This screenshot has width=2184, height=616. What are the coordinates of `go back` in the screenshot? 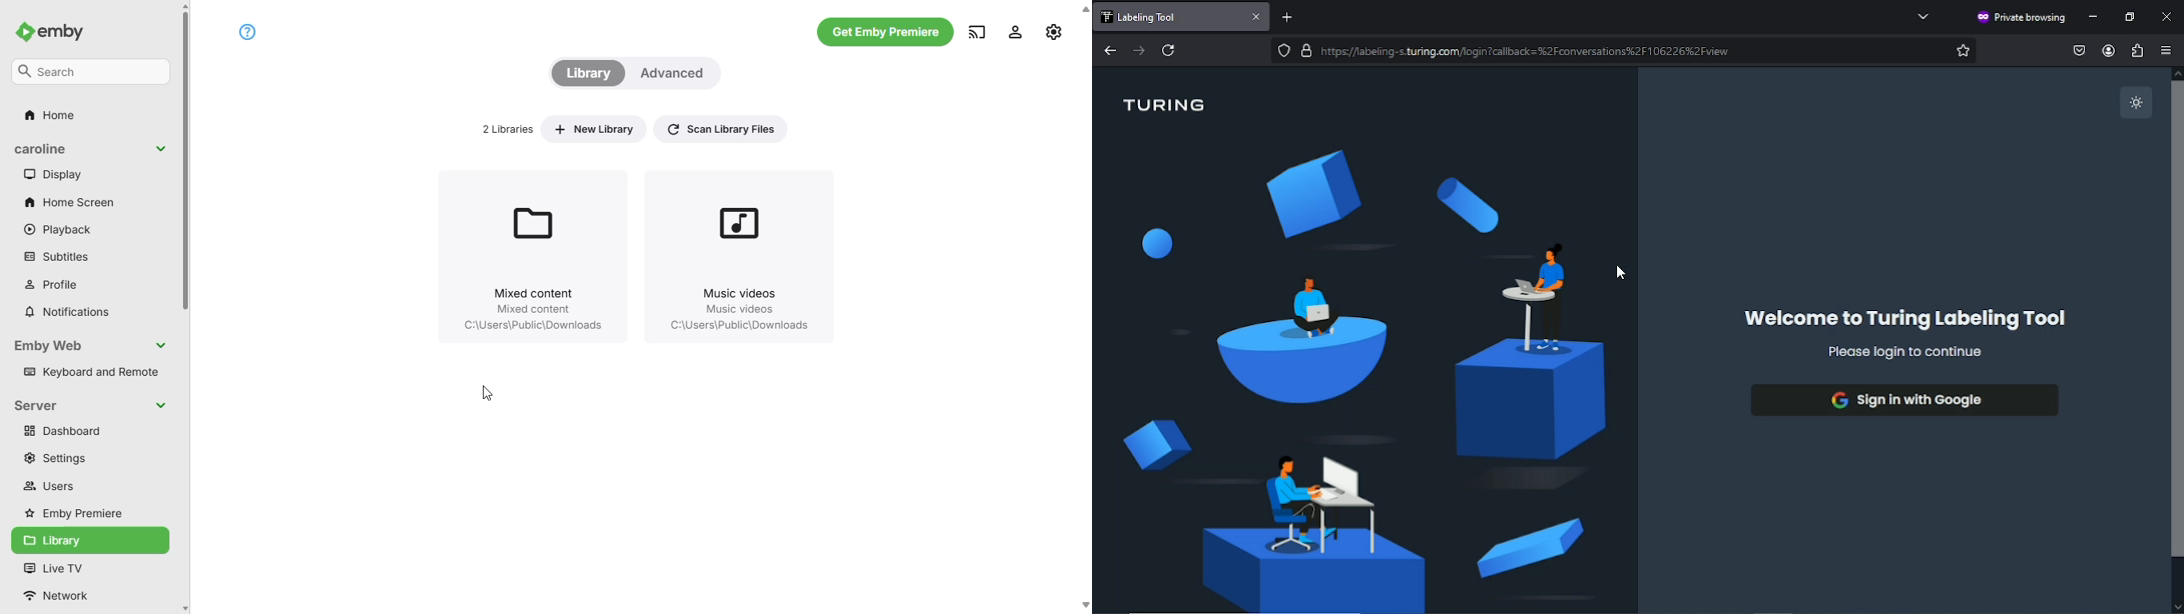 It's located at (1111, 49).